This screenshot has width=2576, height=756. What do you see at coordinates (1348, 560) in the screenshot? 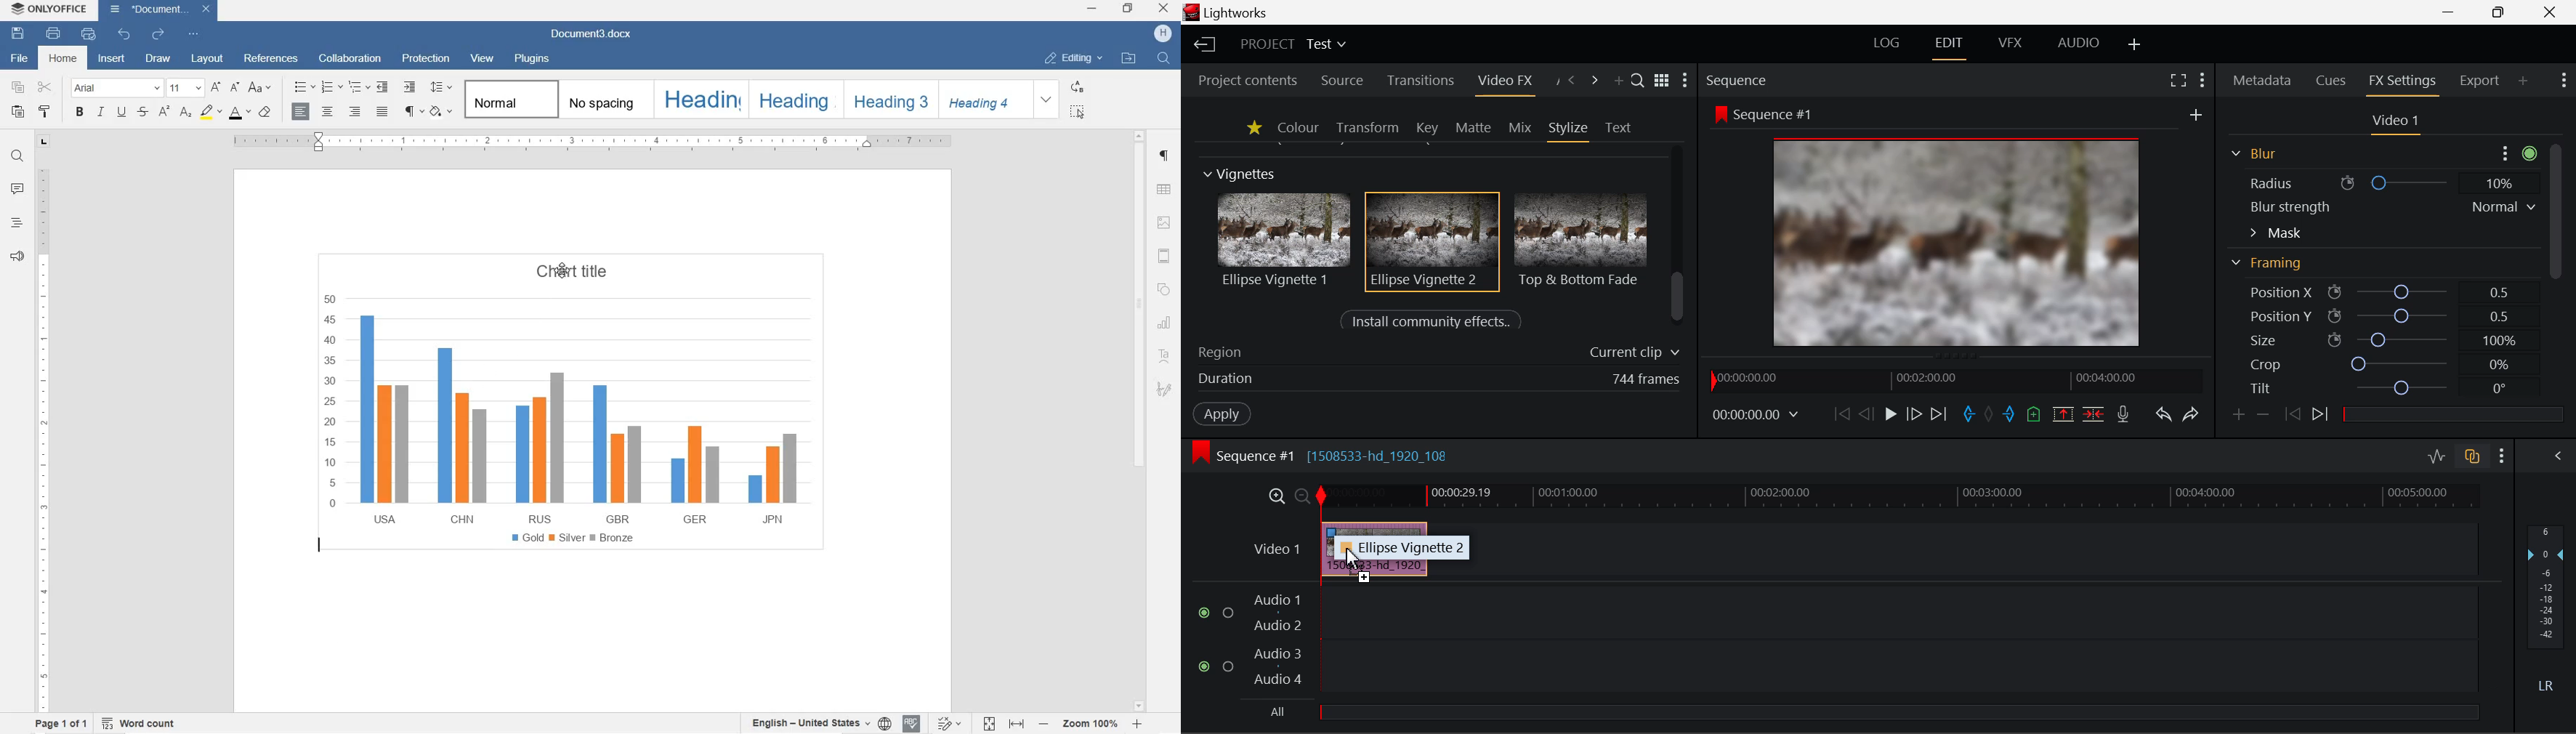
I see `Effect DRAG_TO Cursor Position` at bounding box center [1348, 560].